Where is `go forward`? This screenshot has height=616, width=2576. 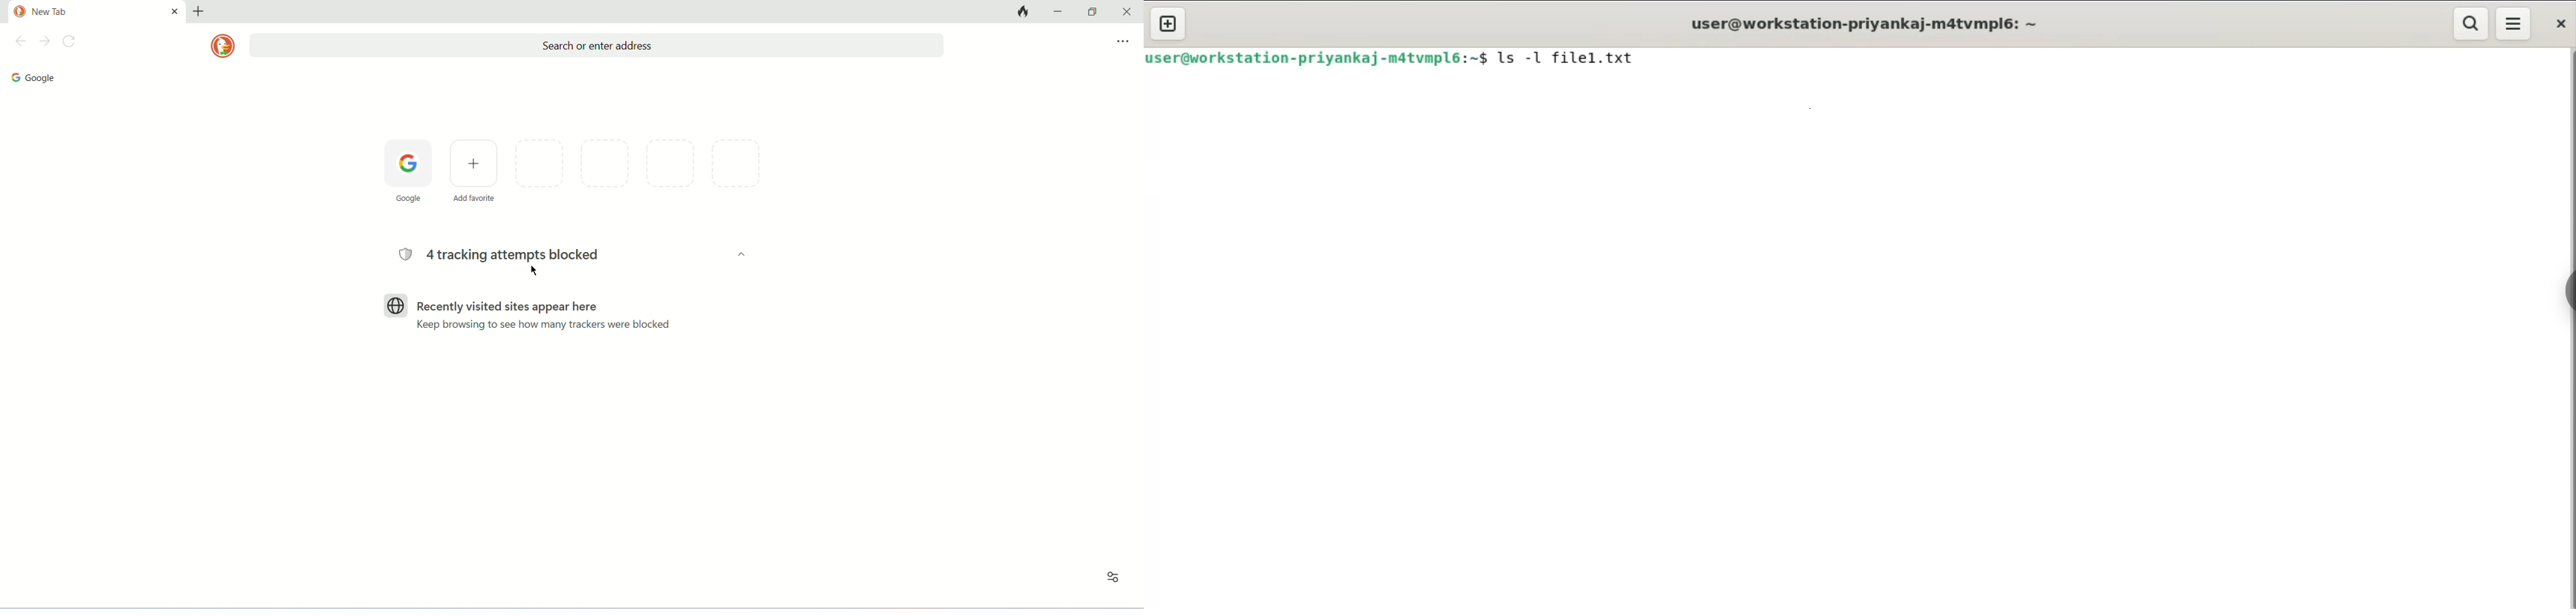
go forward is located at coordinates (45, 42).